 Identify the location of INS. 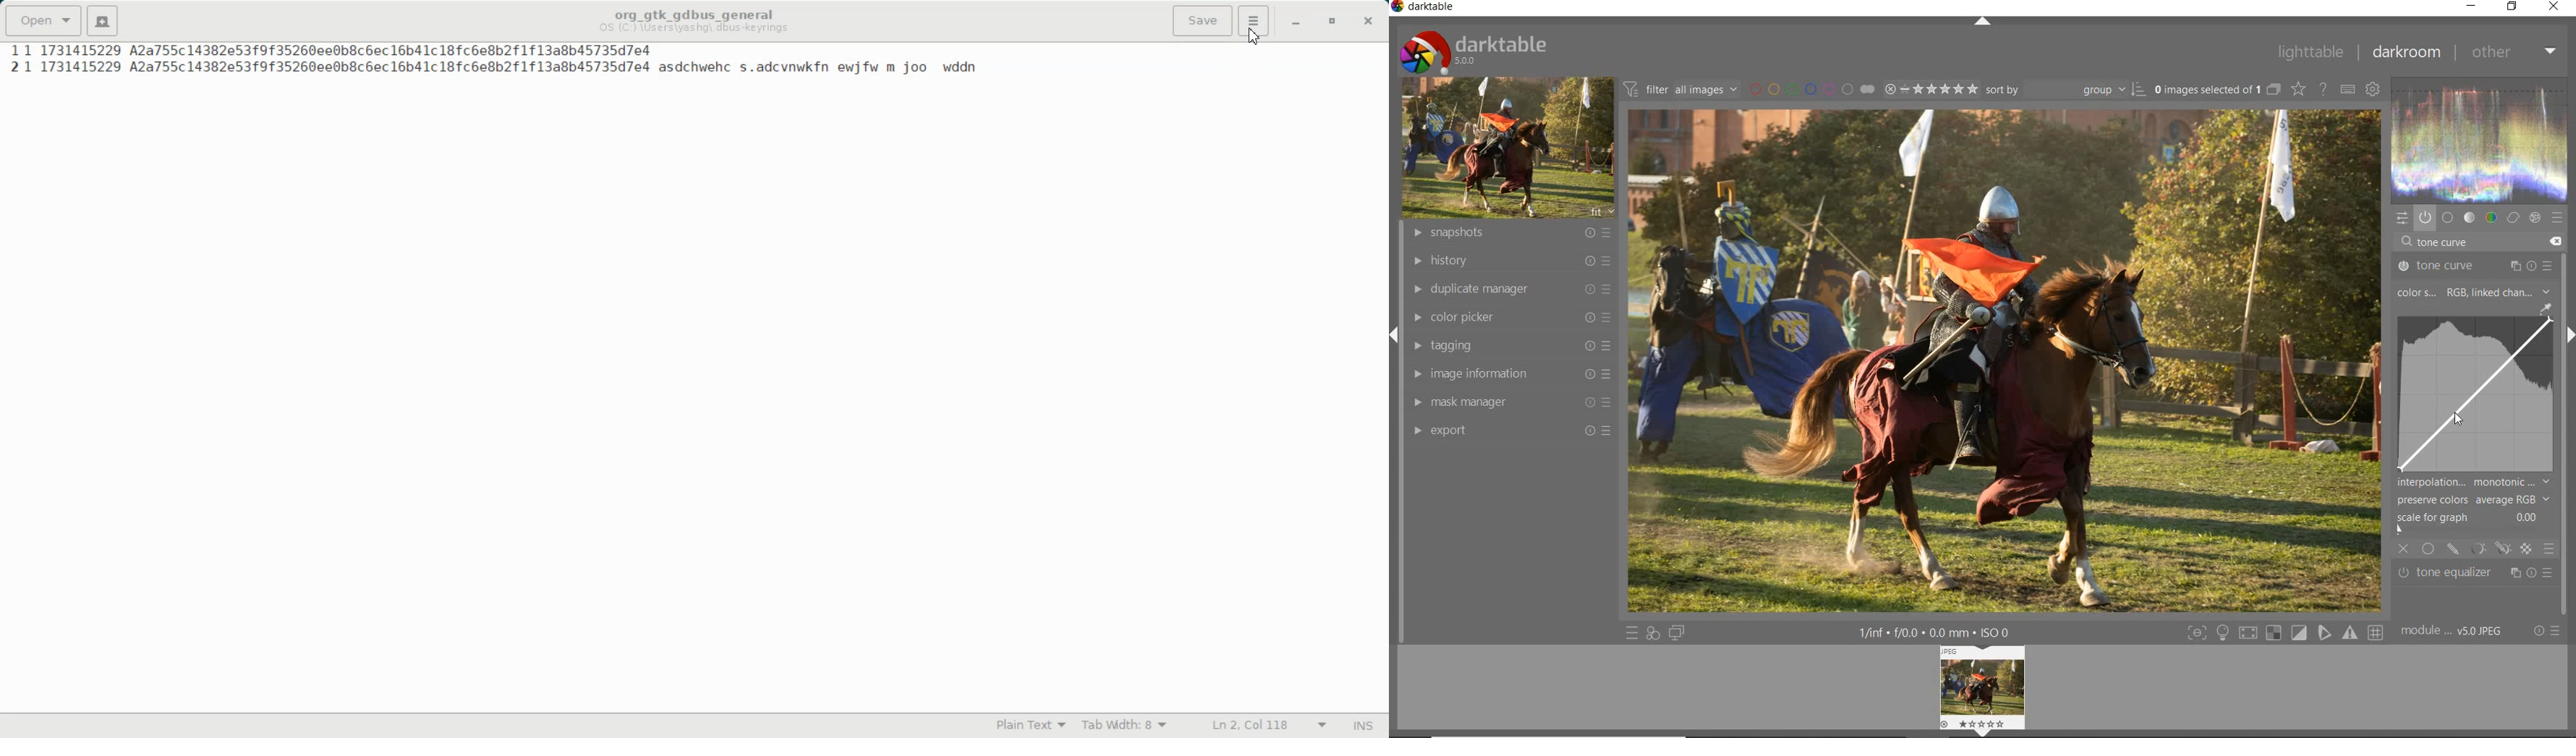
(1364, 726).